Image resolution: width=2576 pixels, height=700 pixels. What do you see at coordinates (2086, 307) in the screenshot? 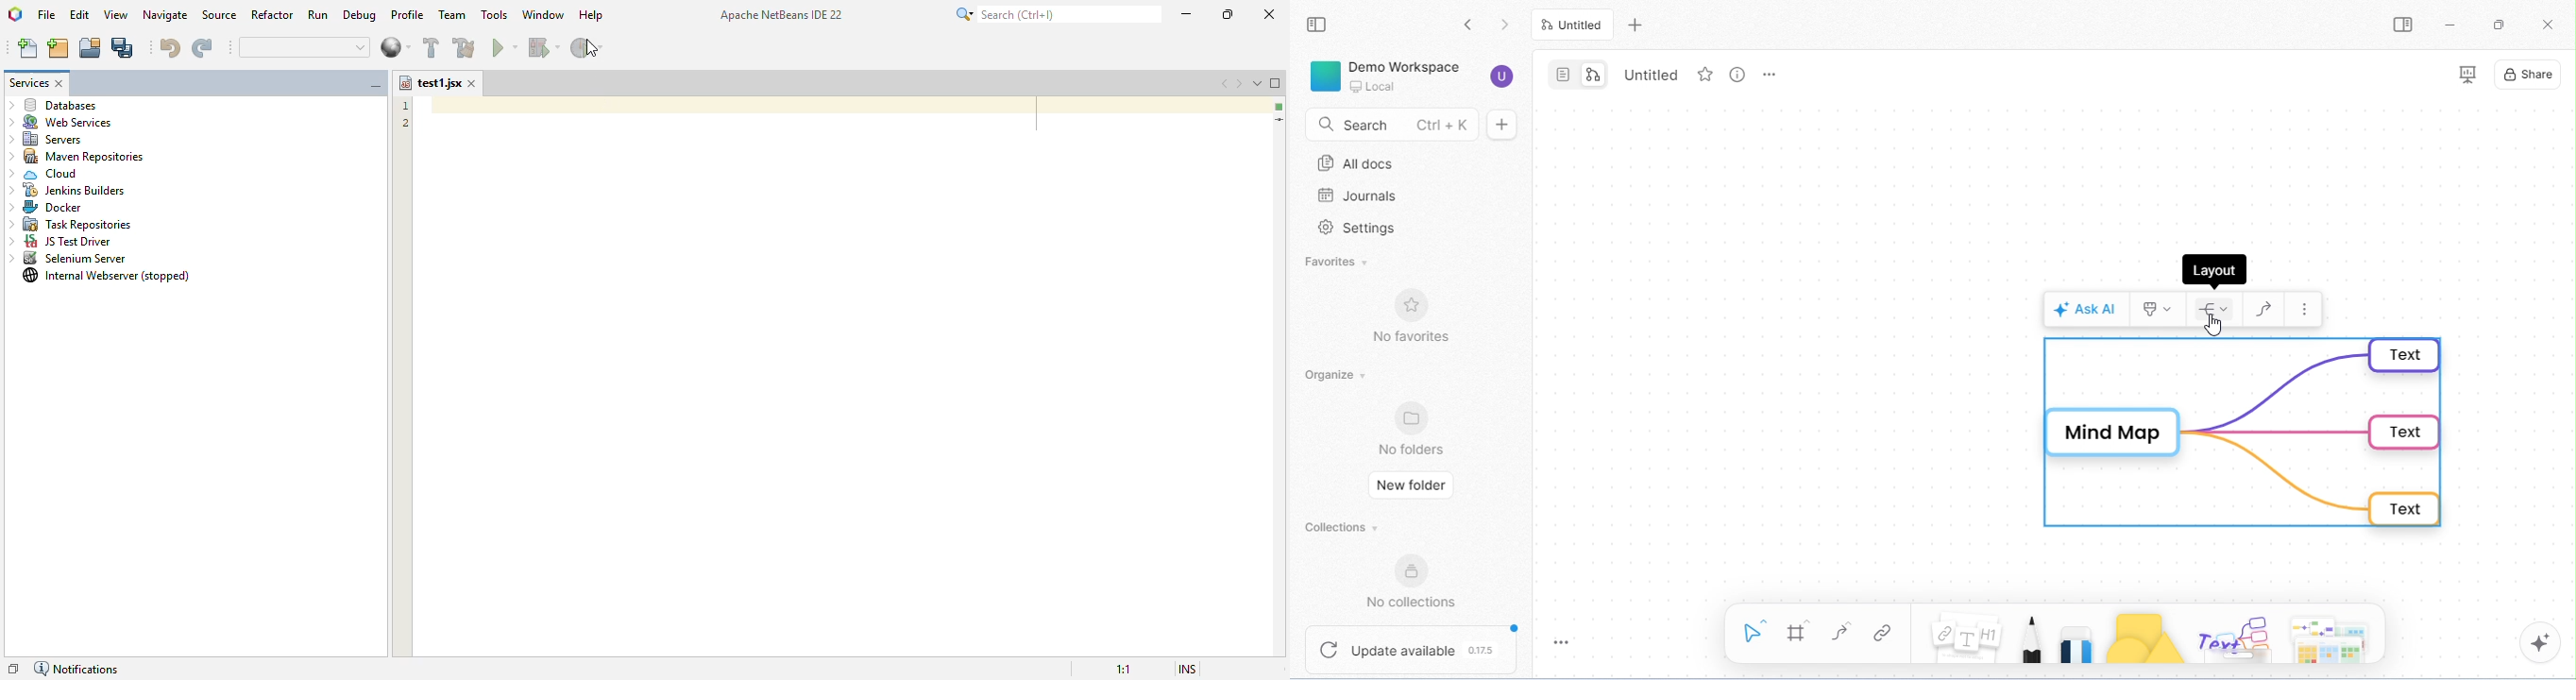
I see `ask AI` at bounding box center [2086, 307].